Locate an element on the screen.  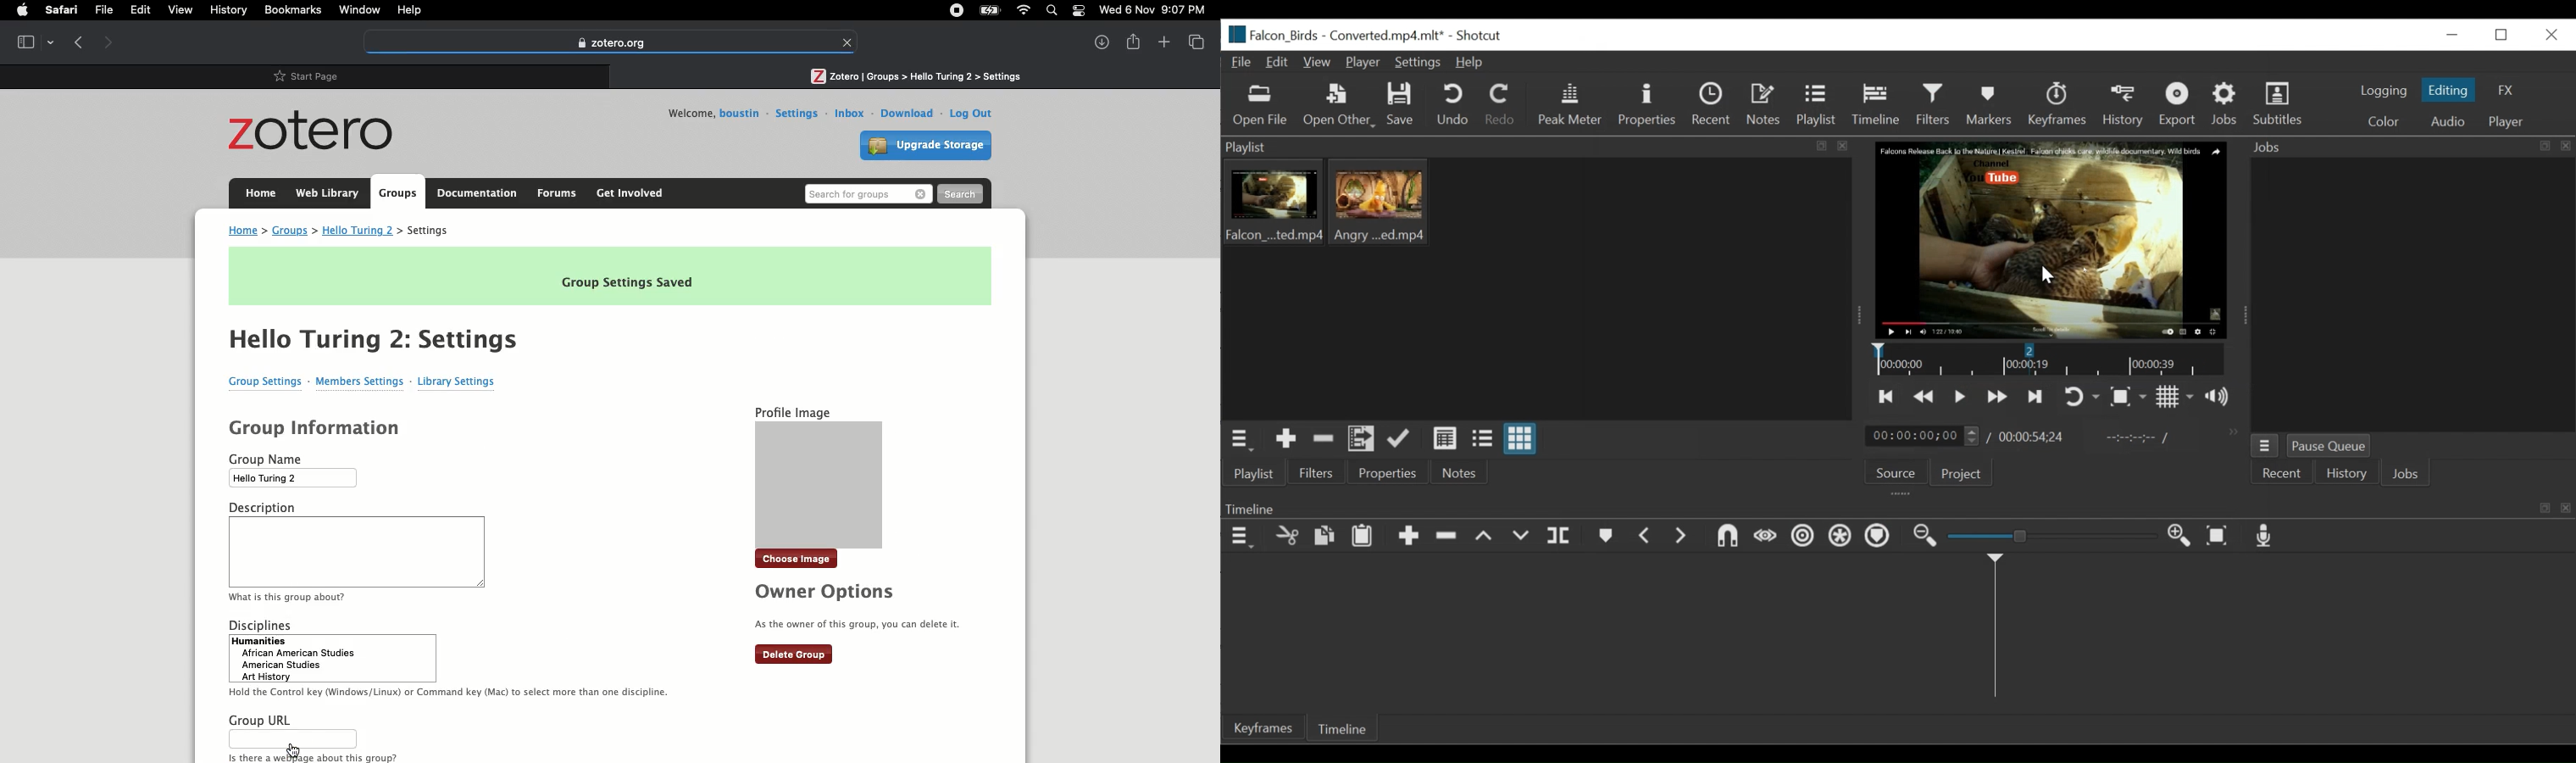
Search is located at coordinates (960, 195).